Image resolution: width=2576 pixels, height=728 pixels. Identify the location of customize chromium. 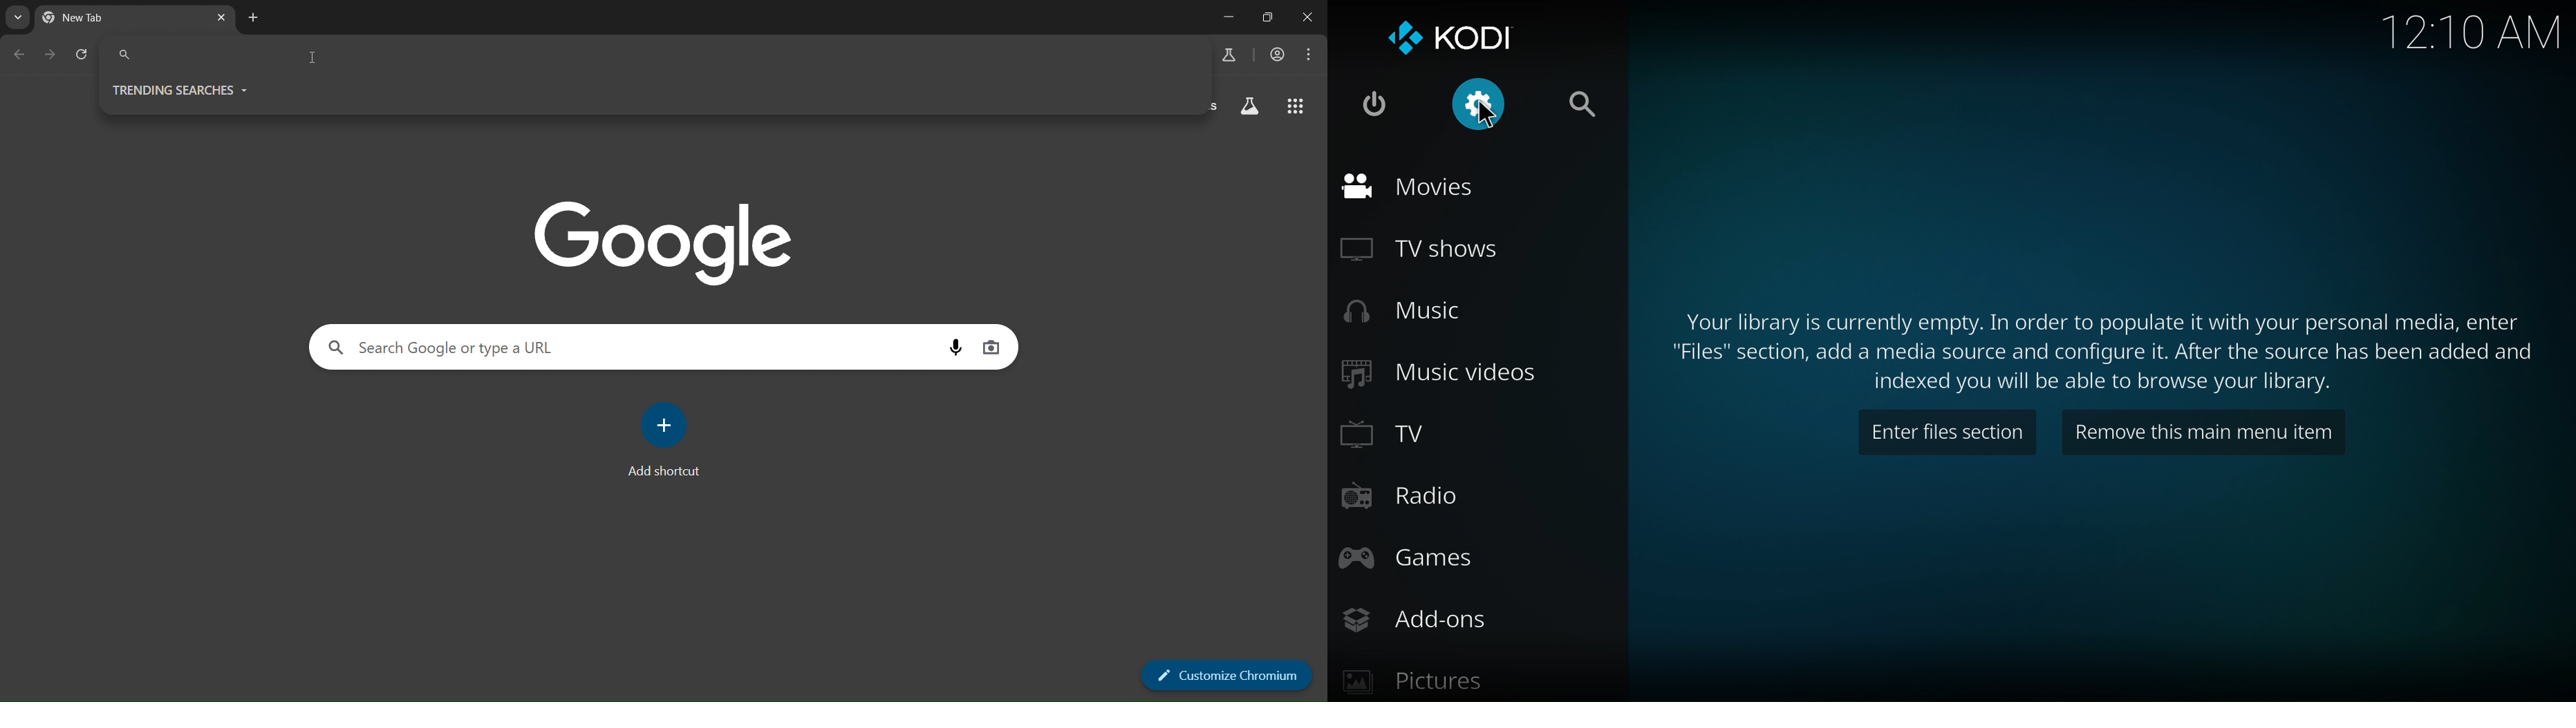
(1228, 674).